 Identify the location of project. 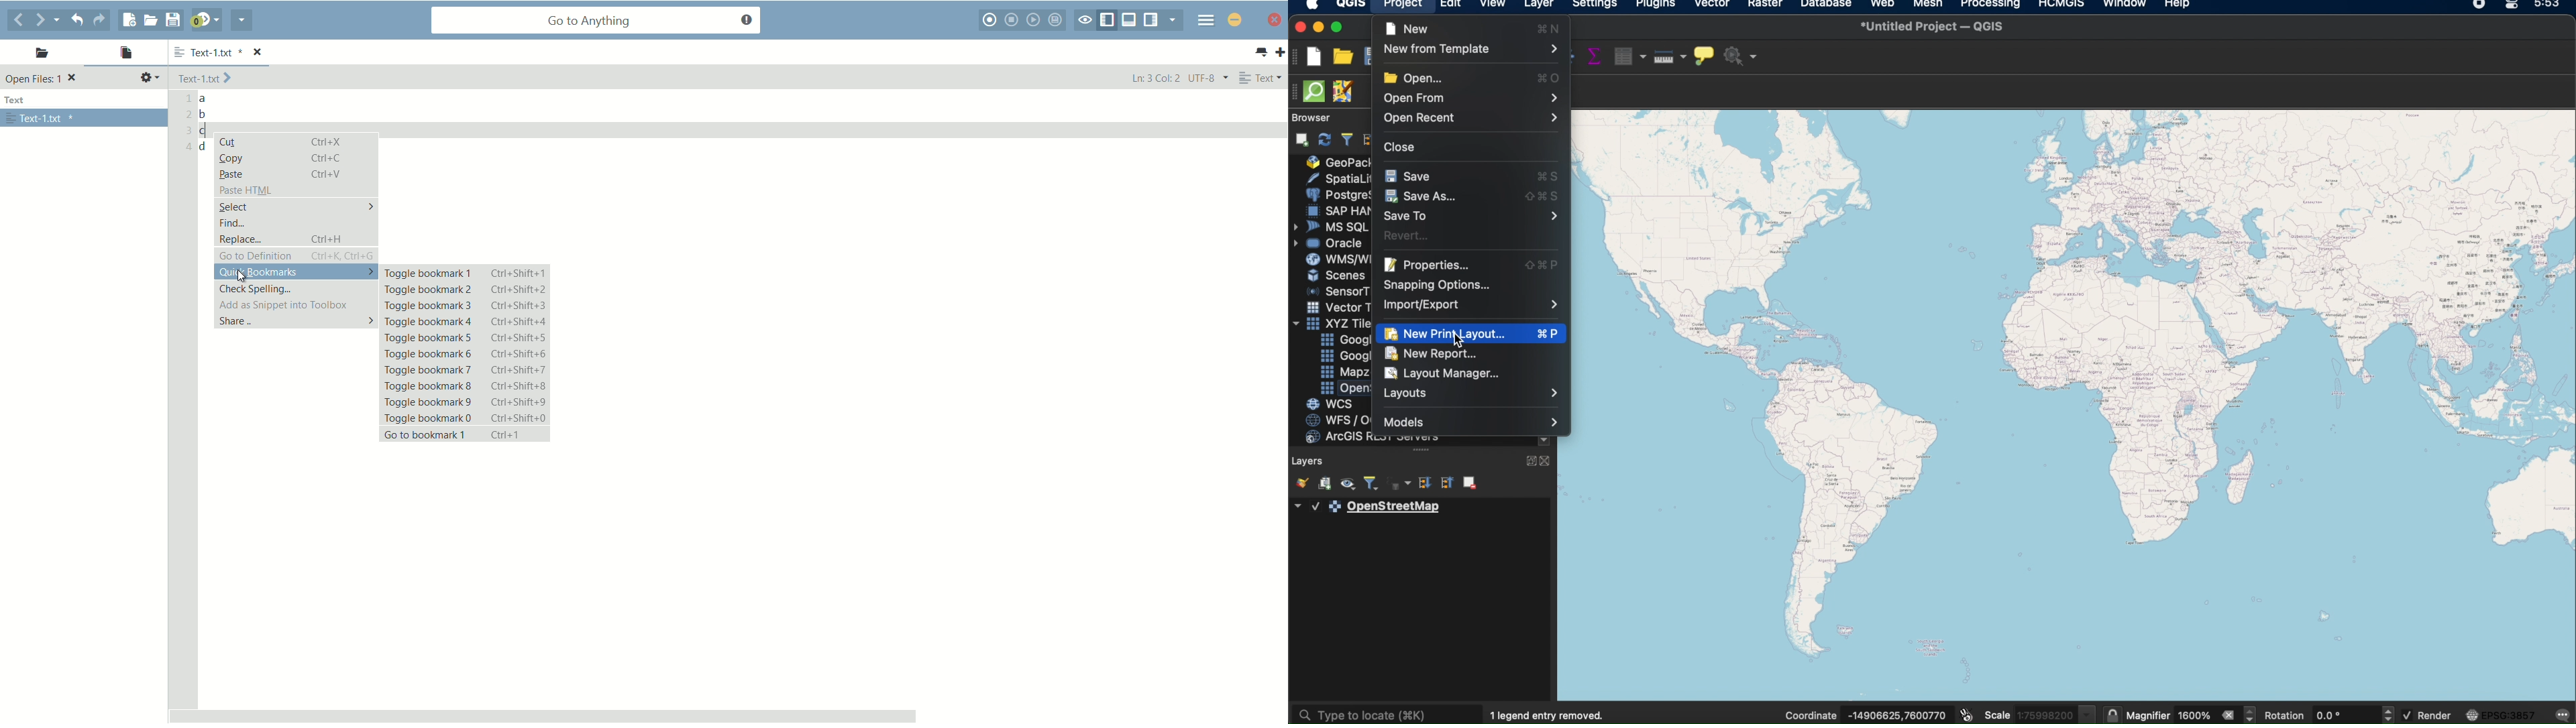
(1402, 5).